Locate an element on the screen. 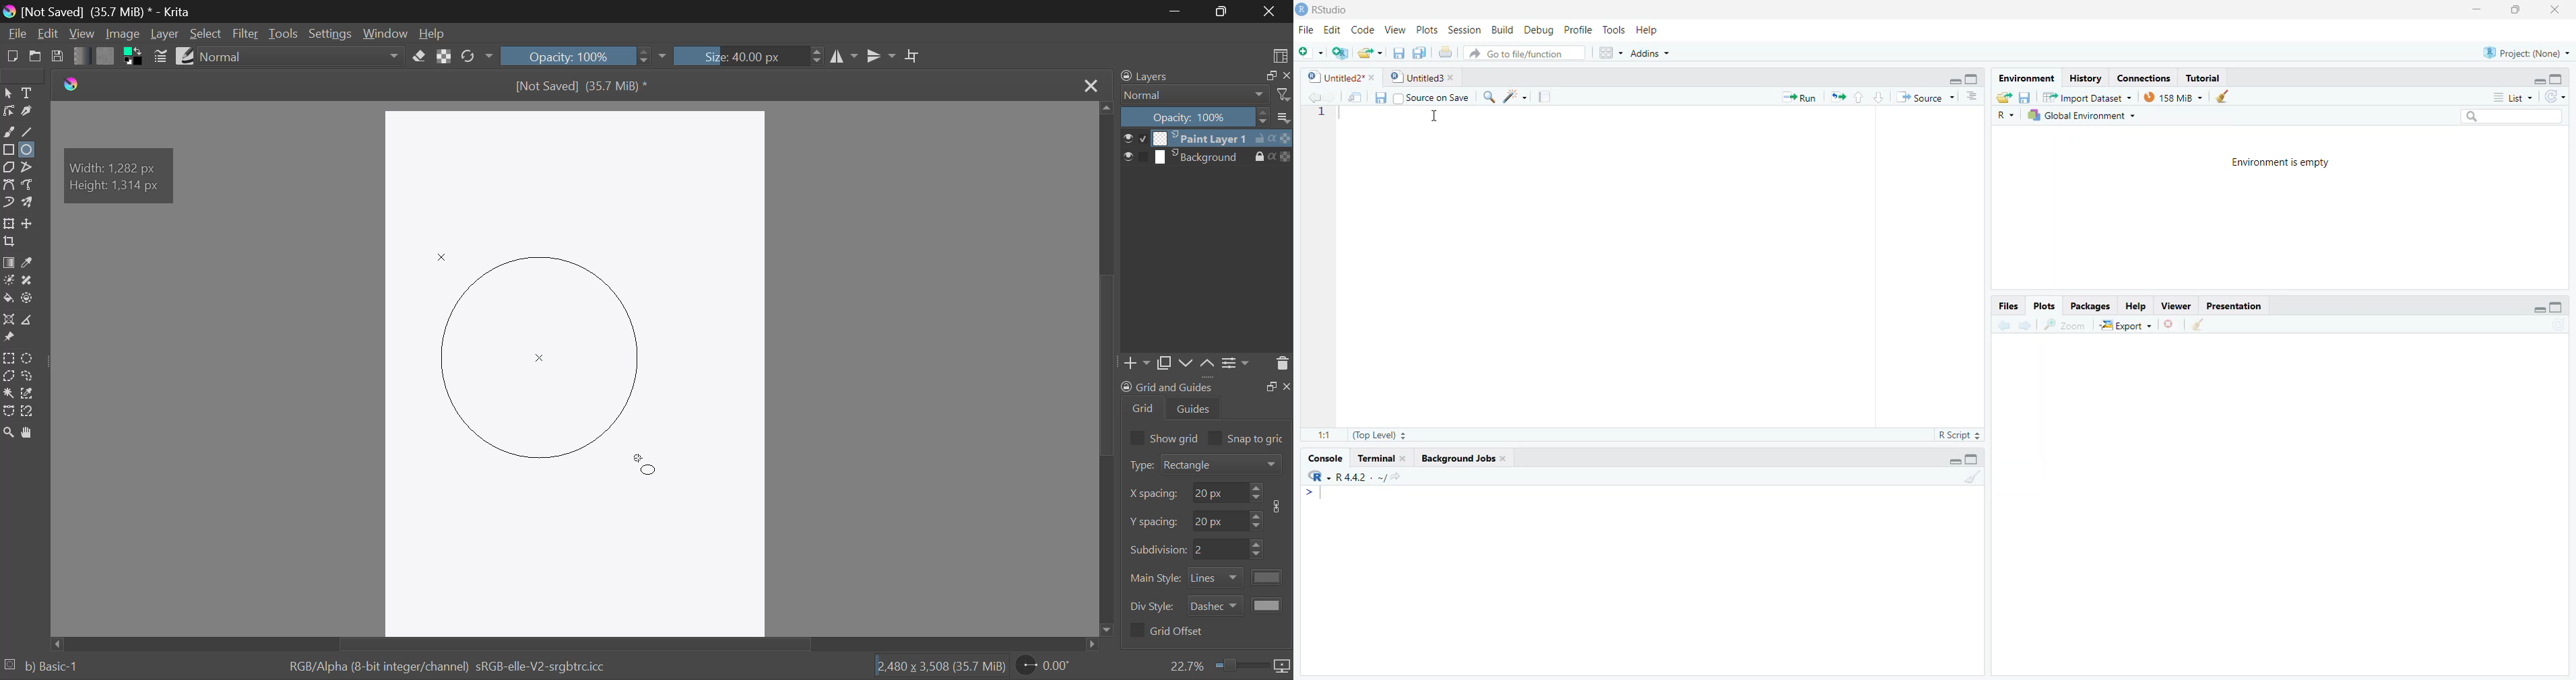  Save is located at coordinates (58, 58).